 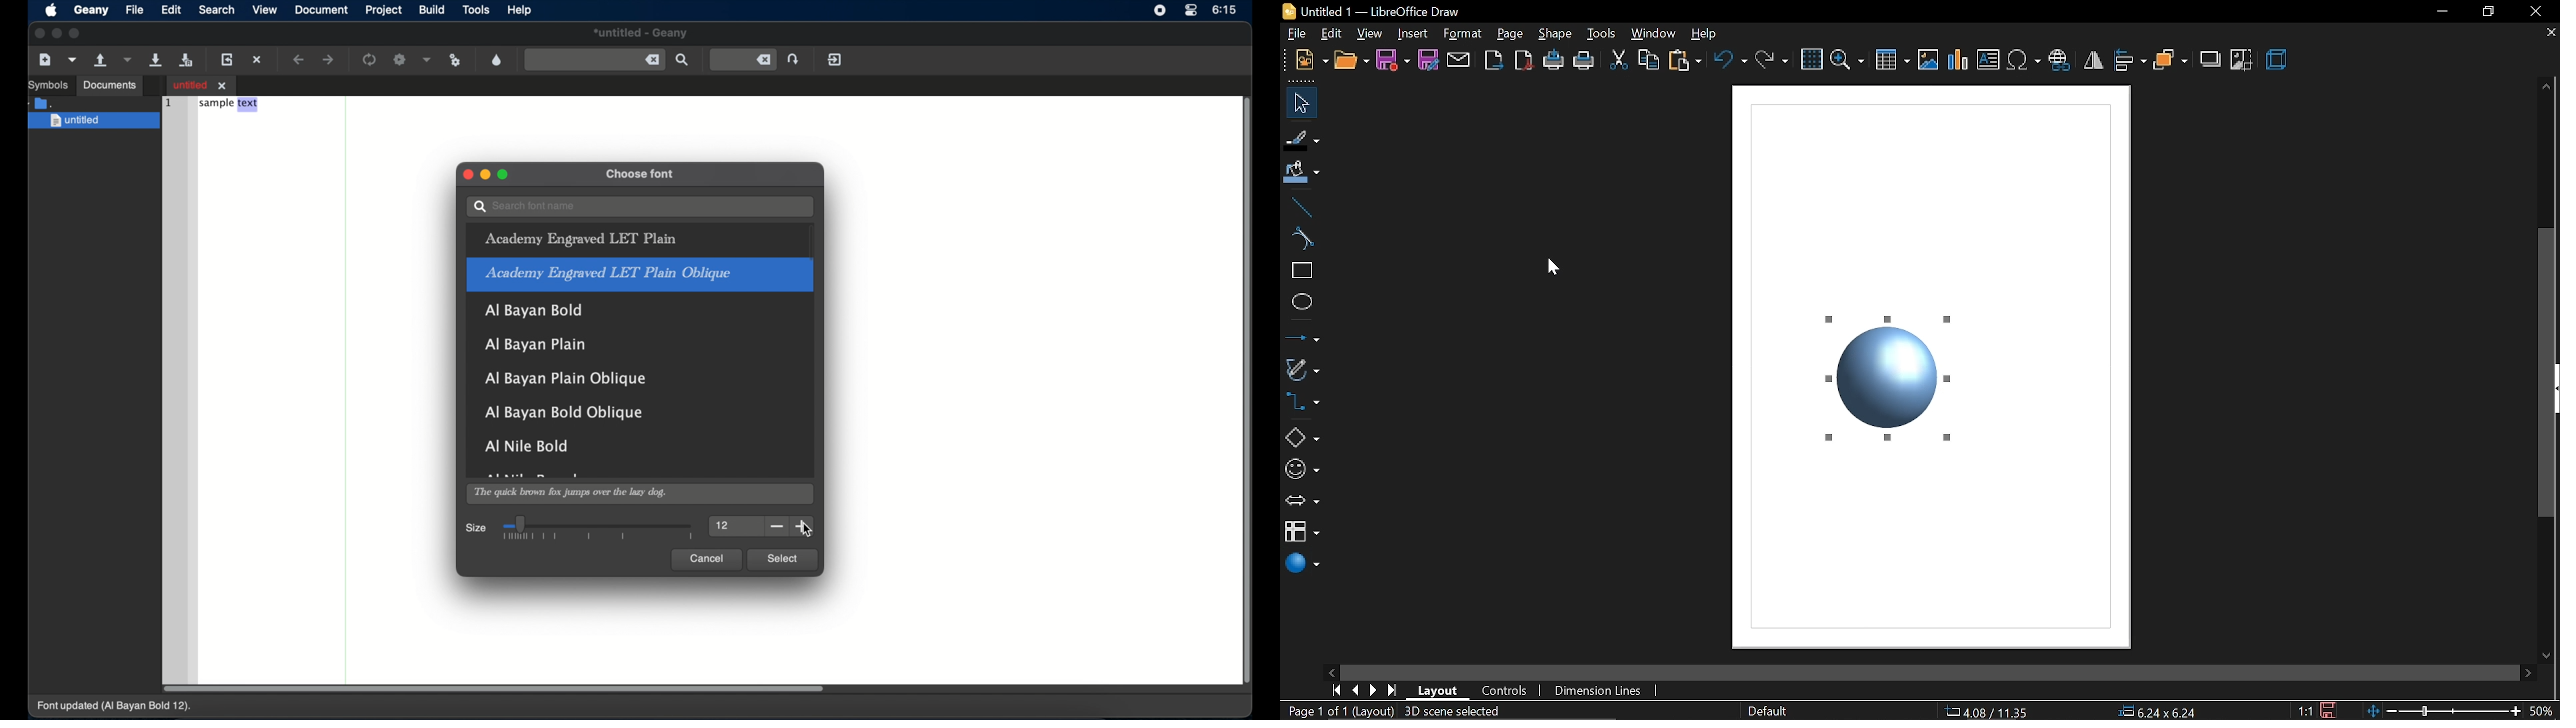 I want to click on ellipse, so click(x=1298, y=301).